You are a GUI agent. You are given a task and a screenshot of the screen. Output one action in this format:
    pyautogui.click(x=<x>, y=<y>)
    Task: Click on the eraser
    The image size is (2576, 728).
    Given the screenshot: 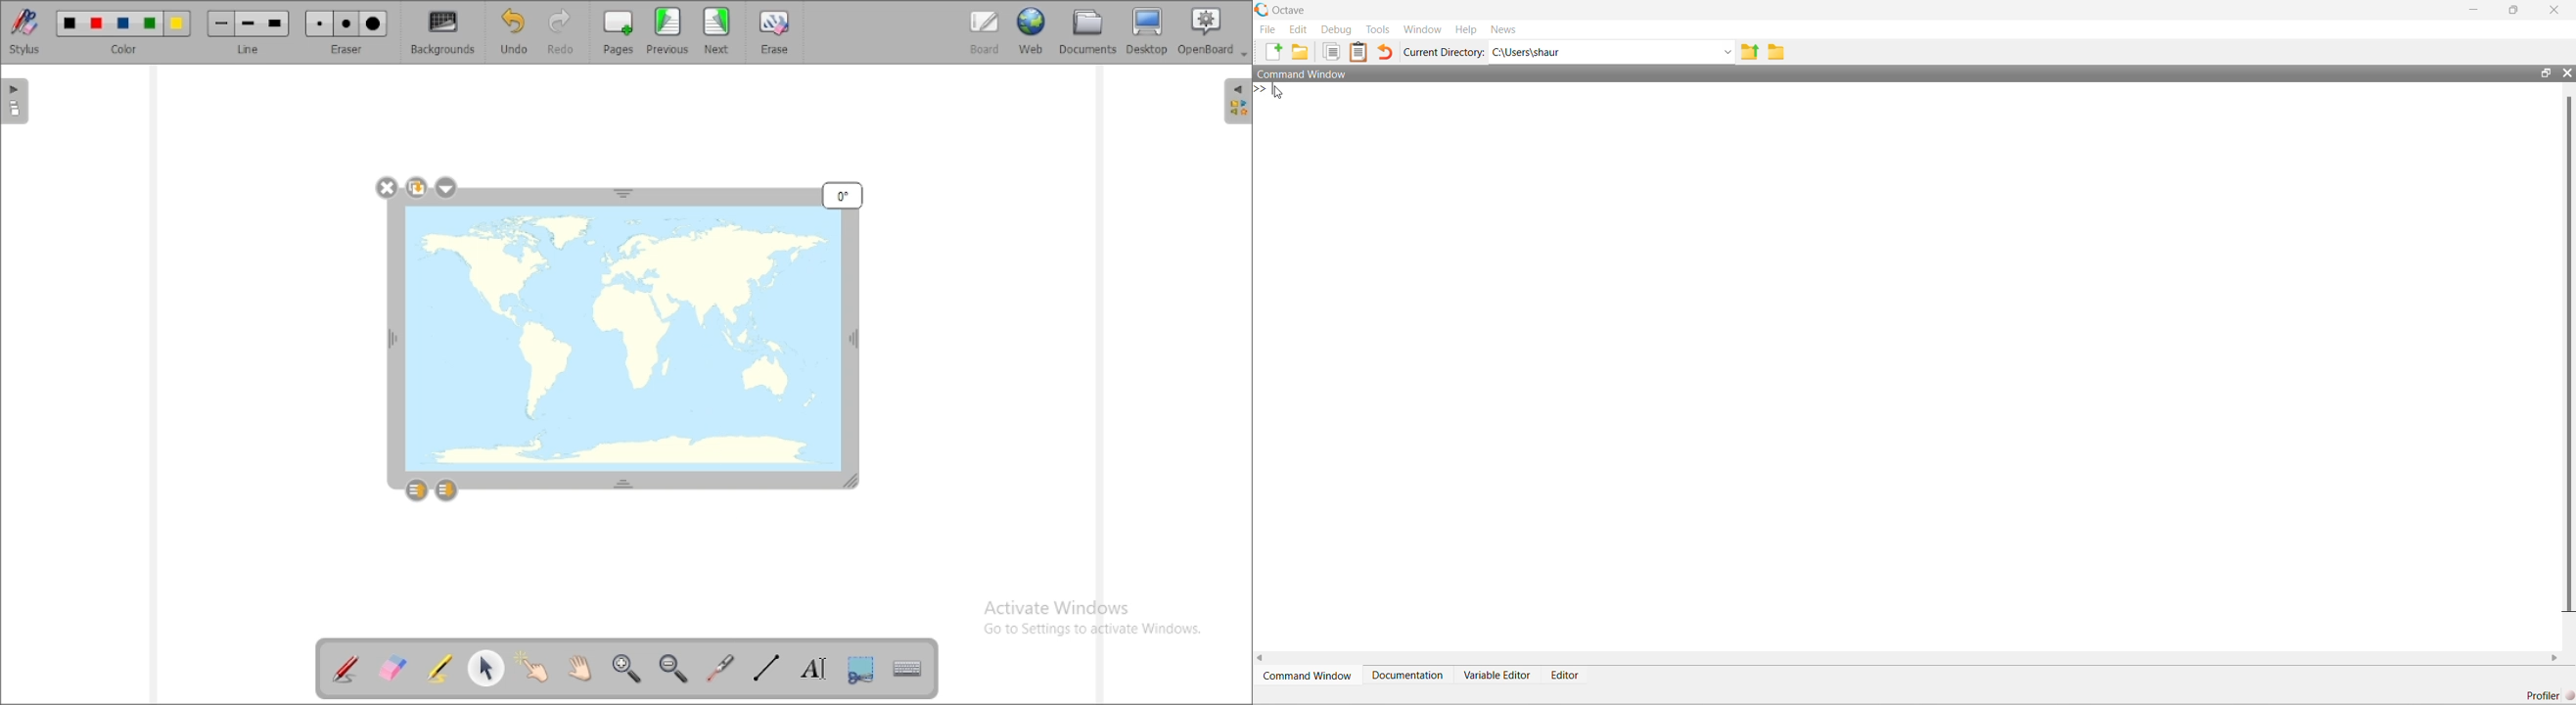 What is the action you would take?
    pyautogui.click(x=346, y=32)
    